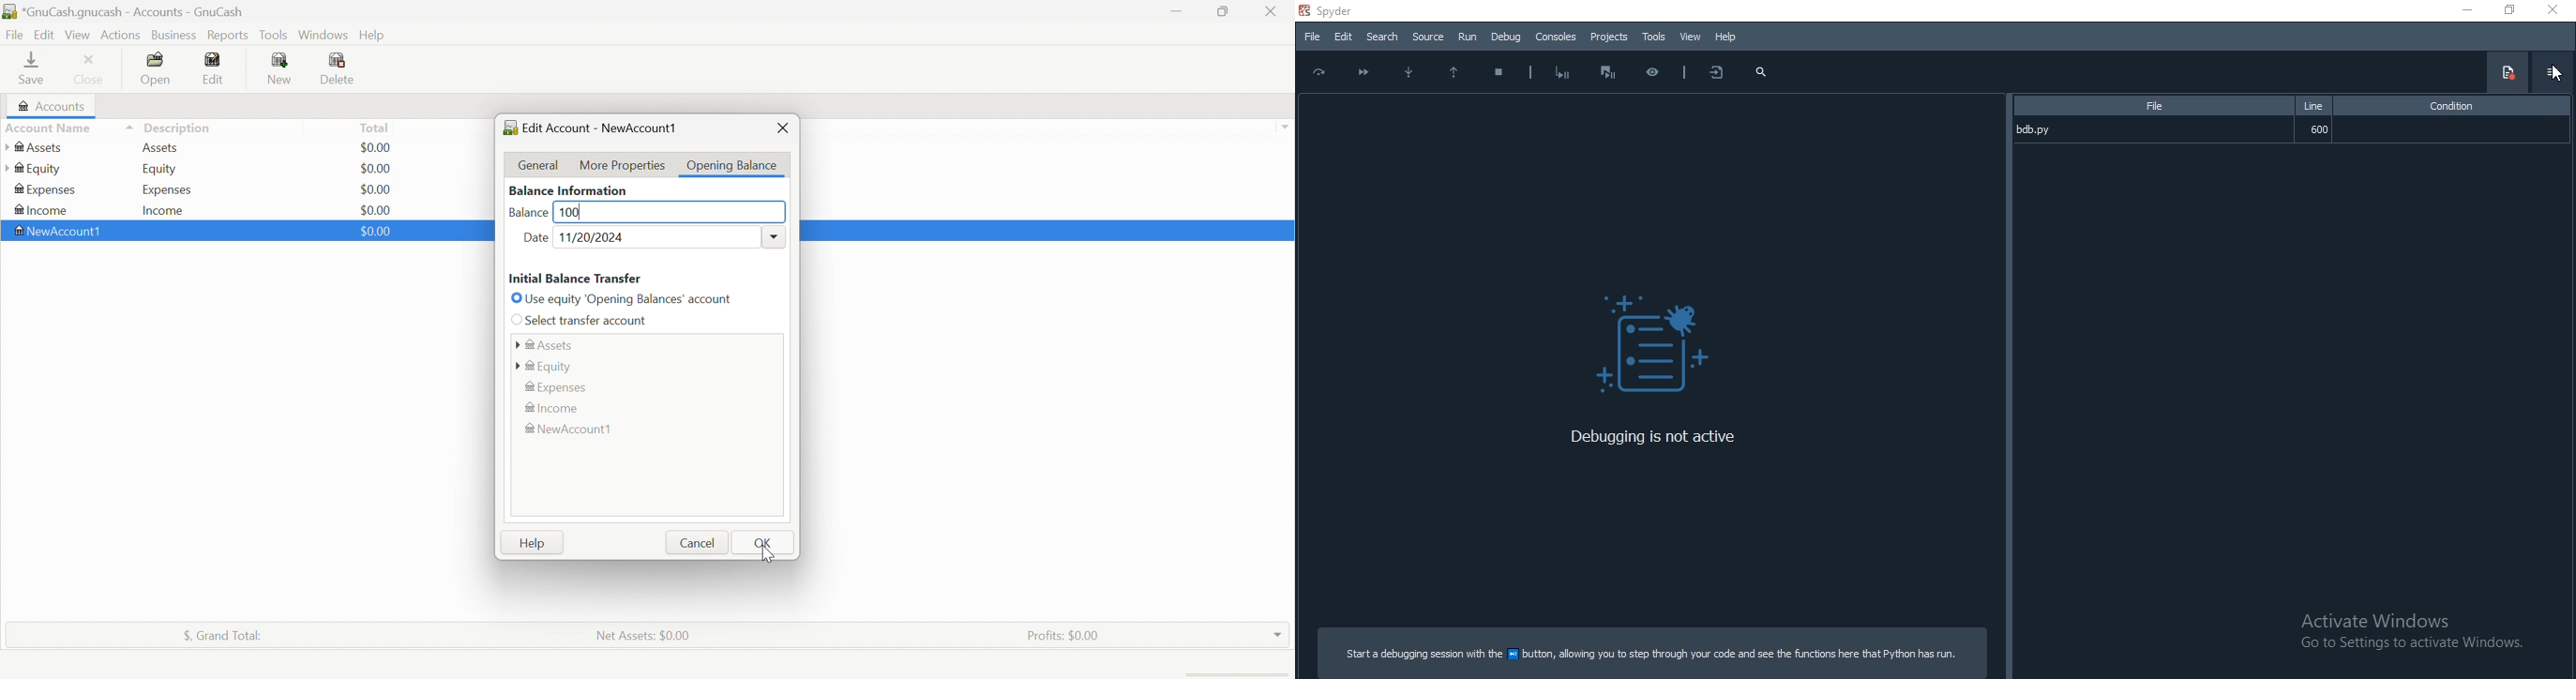 The width and height of the screenshot is (2576, 700). Describe the element at coordinates (1311, 38) in the screenshot. I see `File ` at that location.